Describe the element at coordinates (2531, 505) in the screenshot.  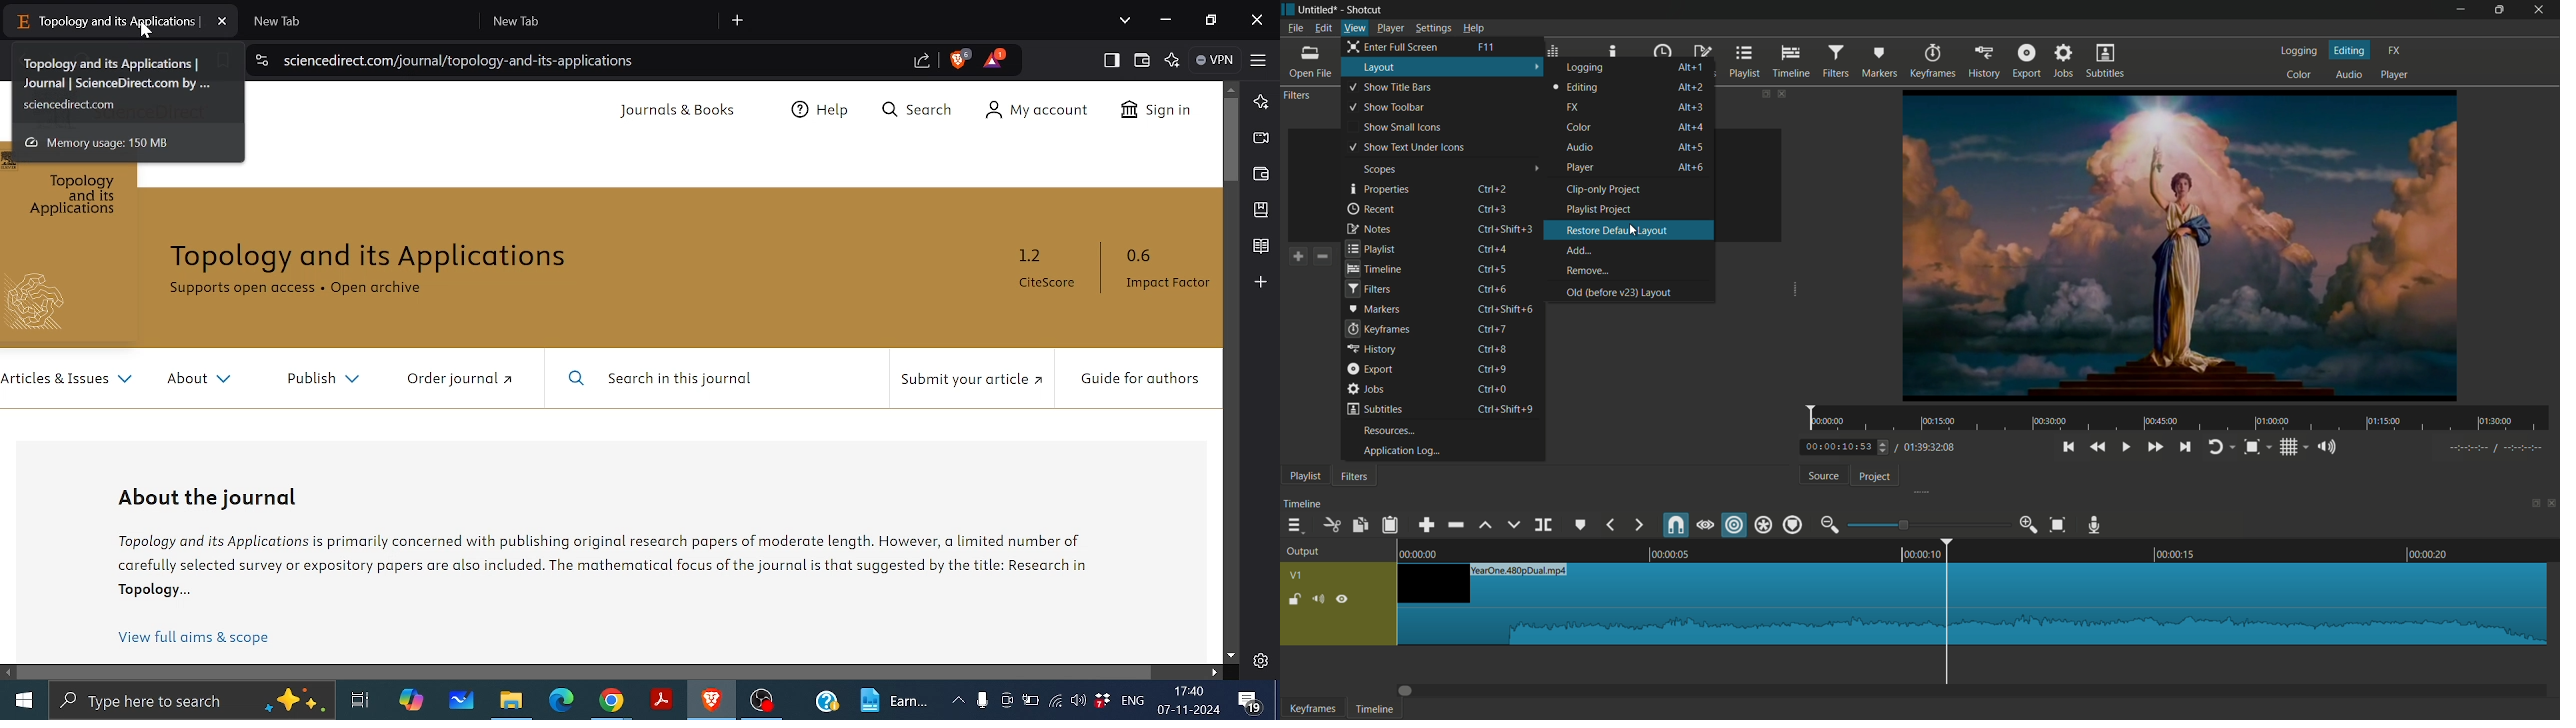
I see `change layout` at that location.